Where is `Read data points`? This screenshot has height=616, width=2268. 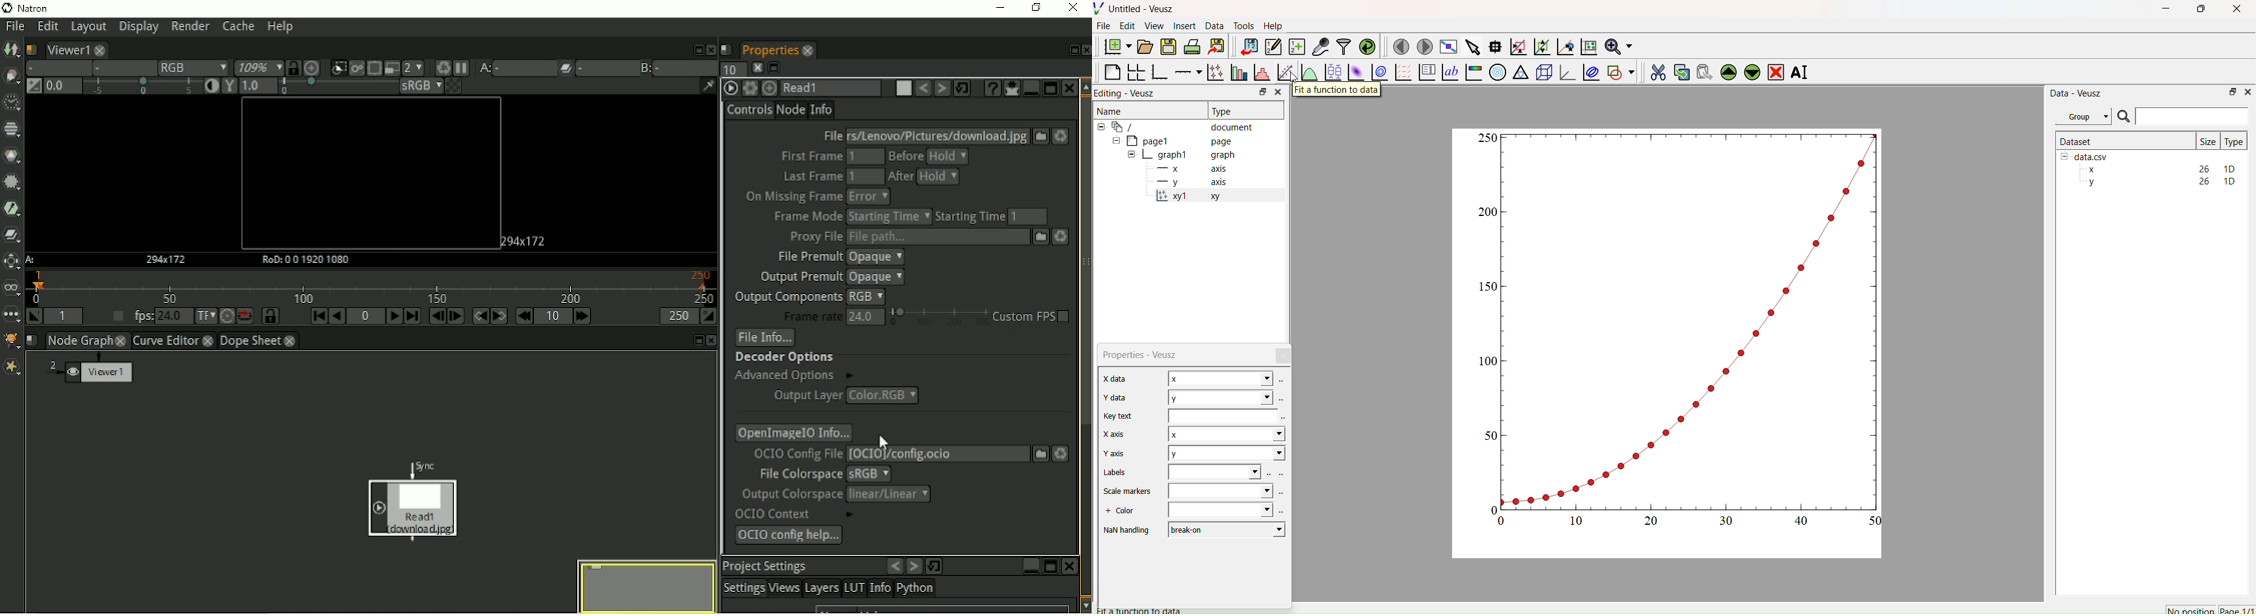 Read data points is located at coordinates (1494, 45).